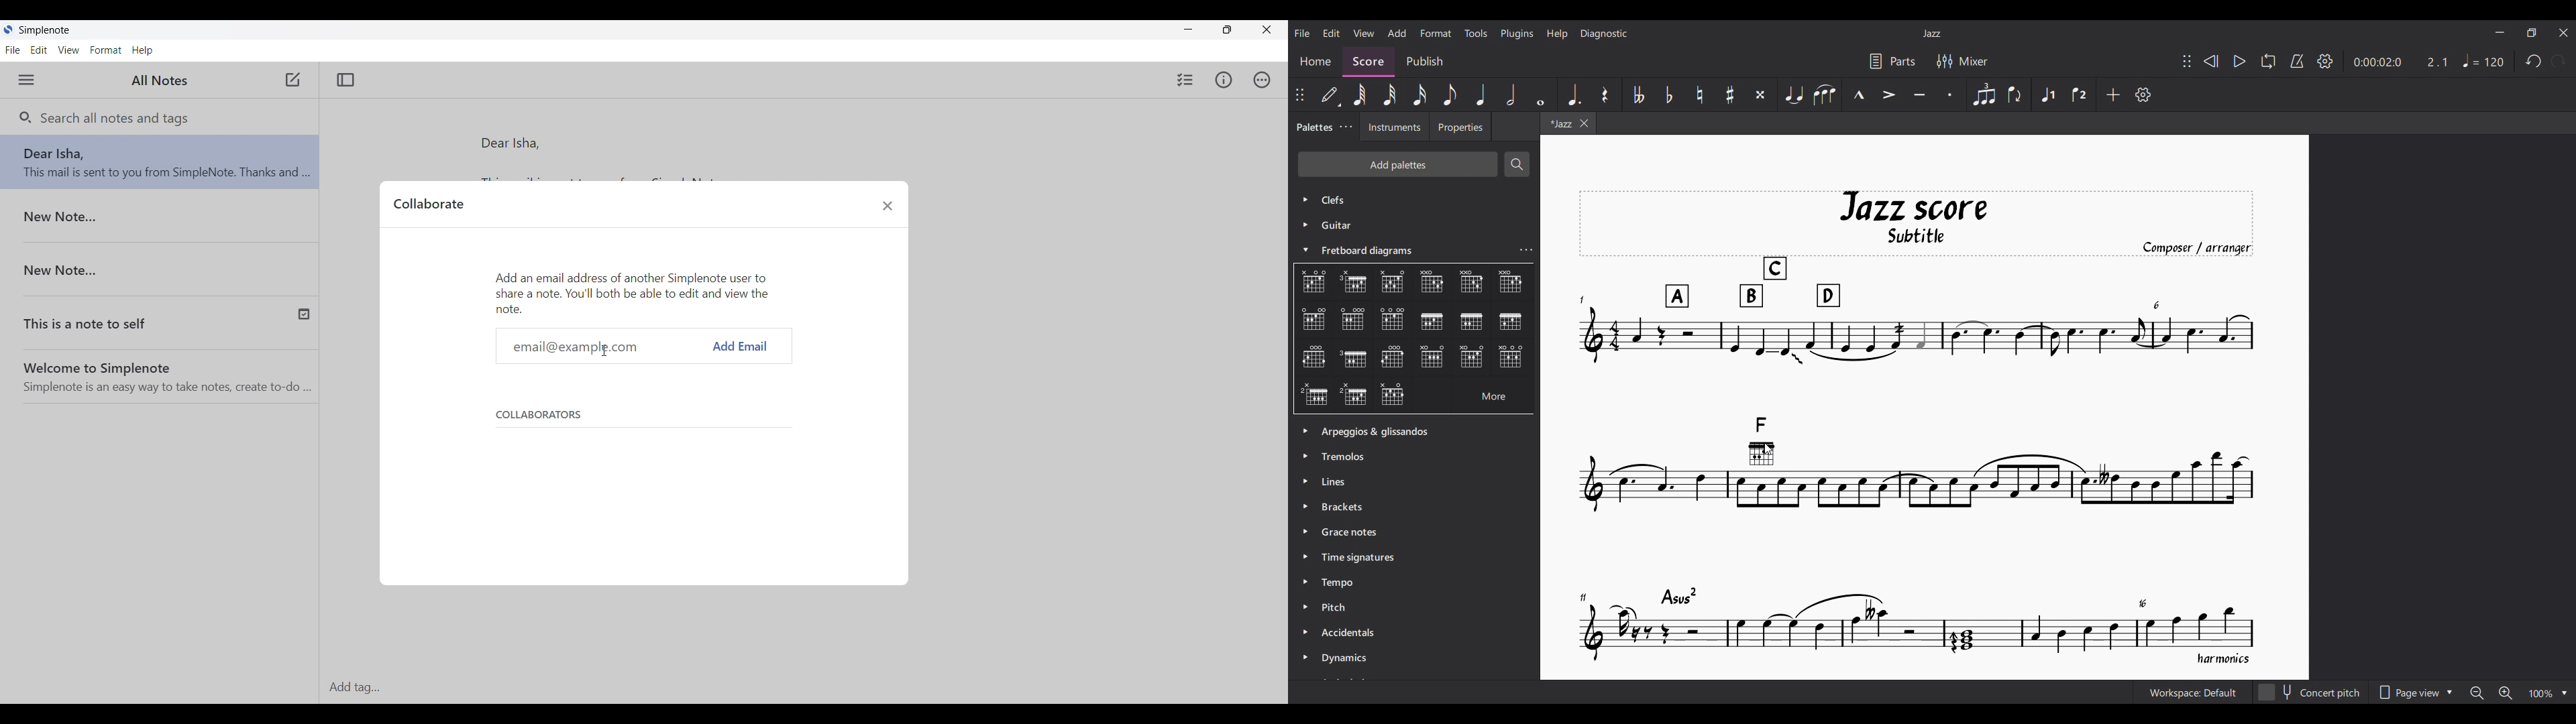 The width and height of the screenshot is (2576, 728). What do you see at coordinates (345, 80) in the screenshot?
I see `Toggle focus mode` at bounding box center [345, 80].